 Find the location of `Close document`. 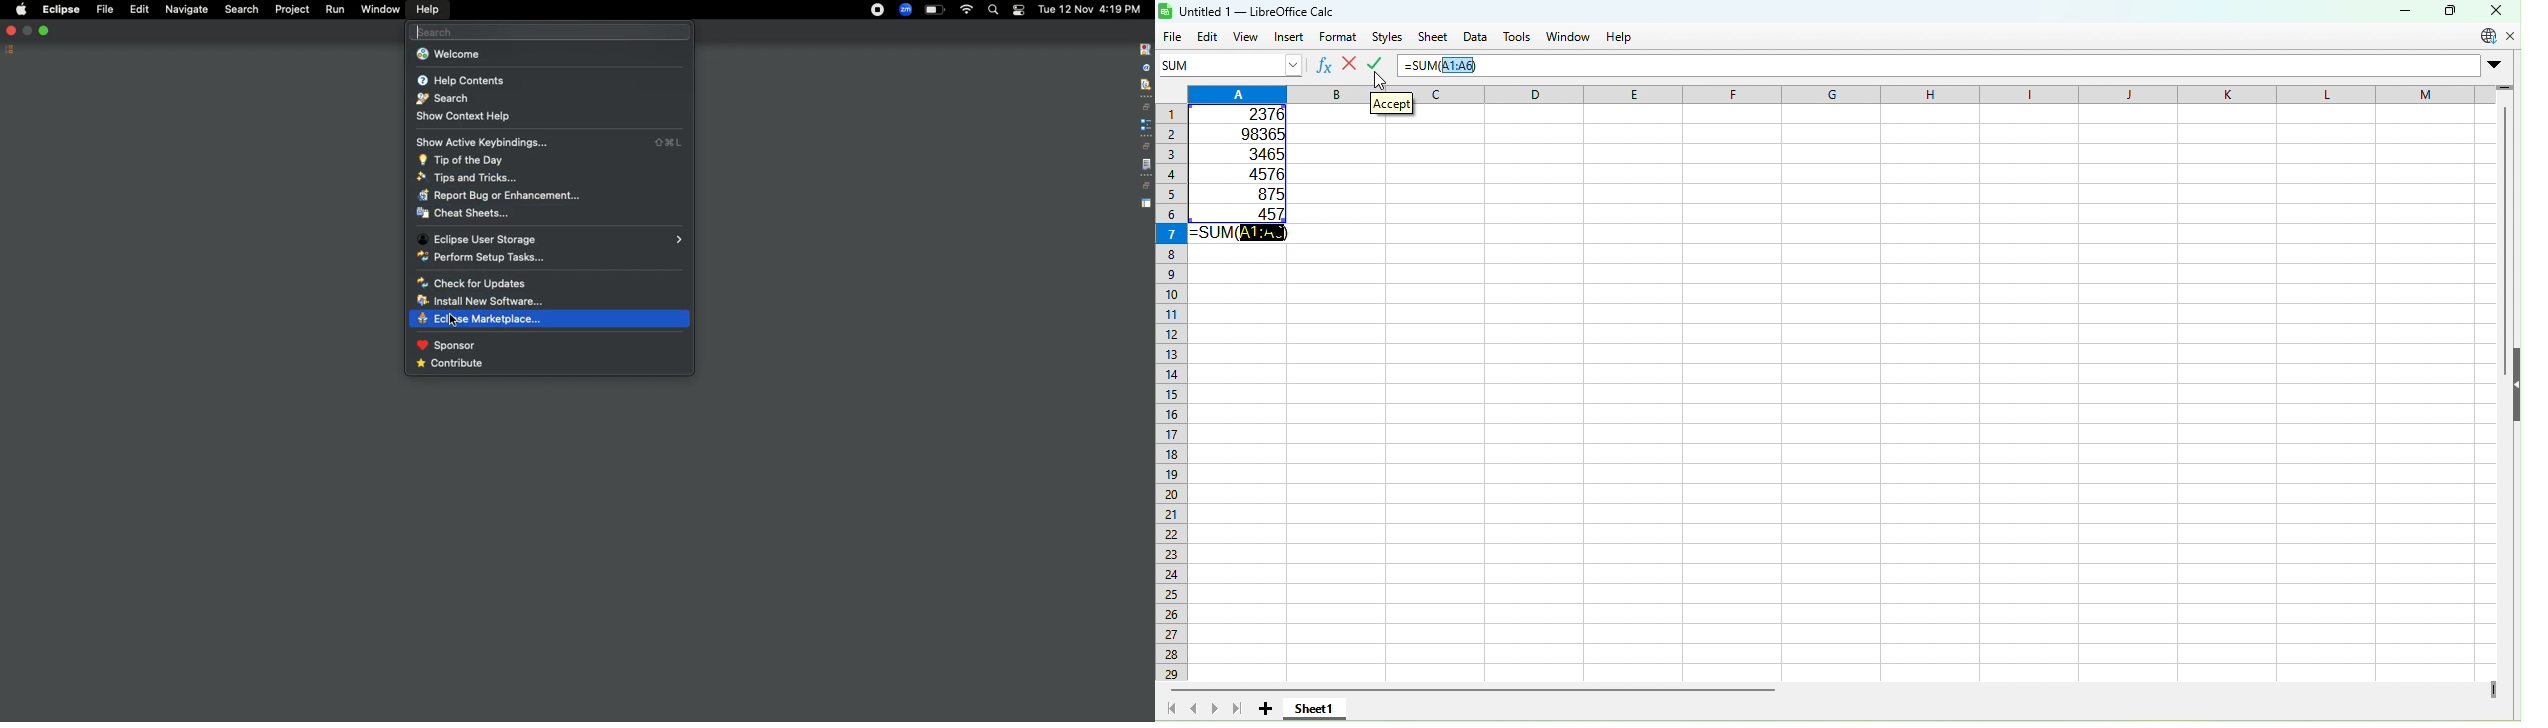

Close document is located at coordinates (2512, 36).